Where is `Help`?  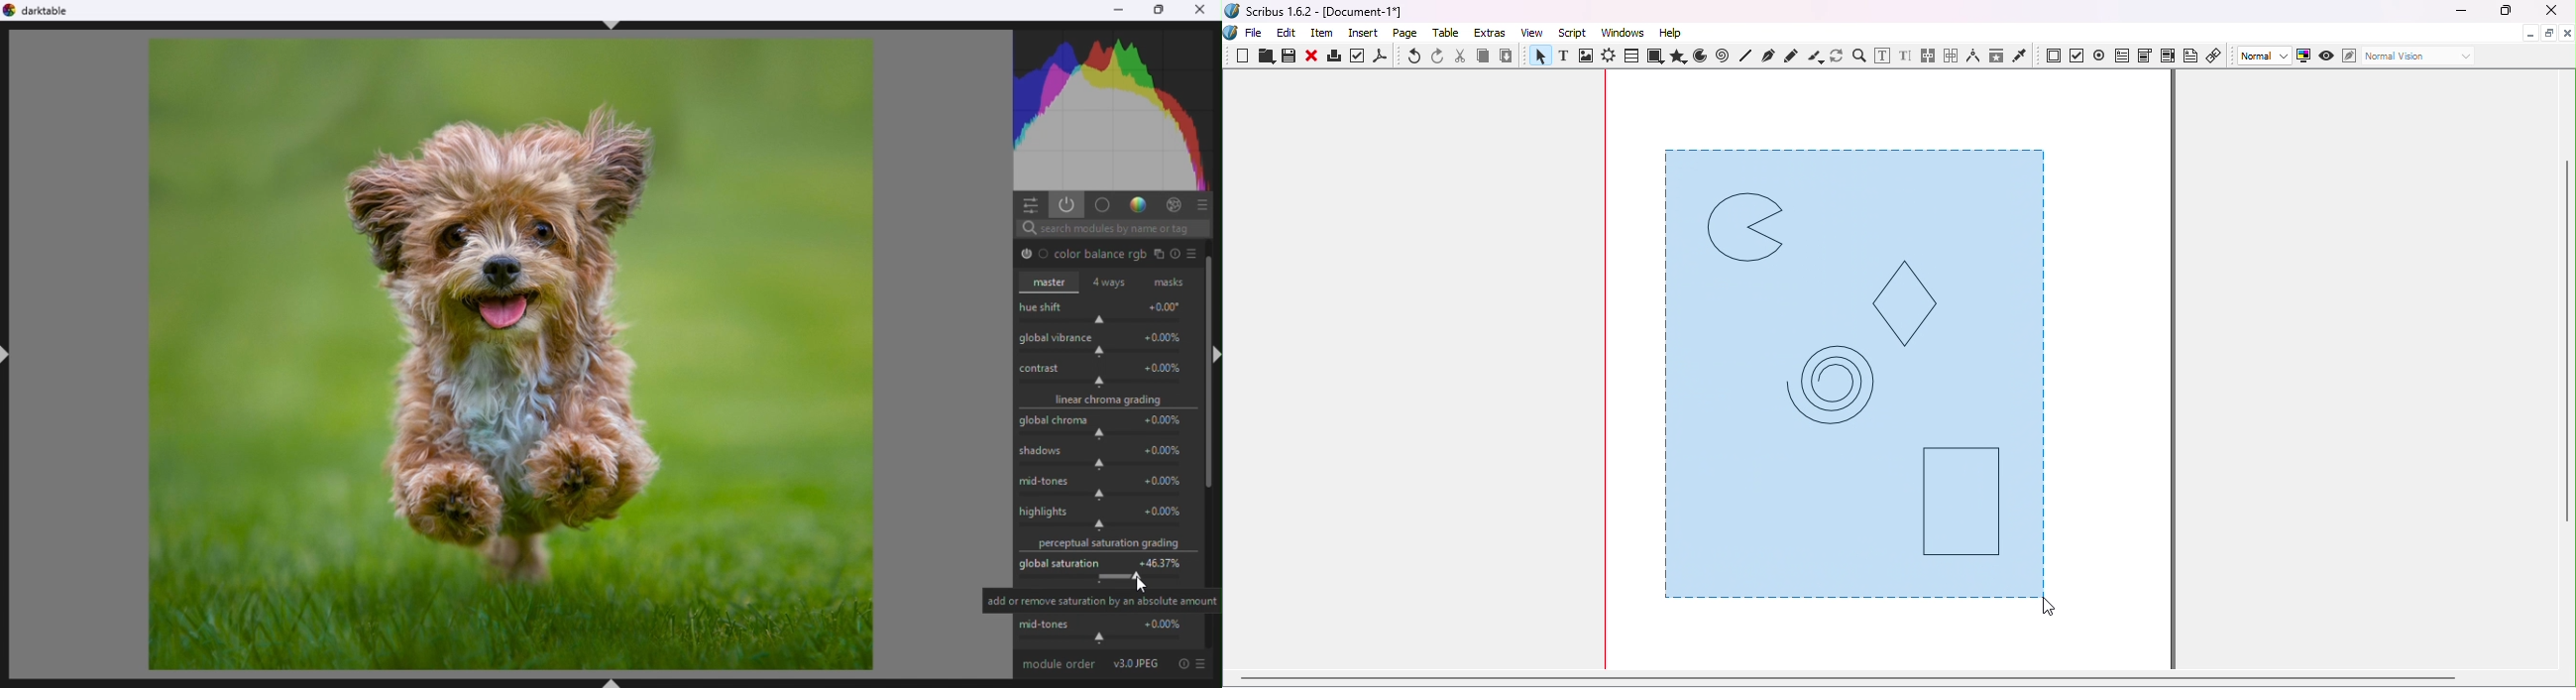
Help is located at coordinates (1670, 33).